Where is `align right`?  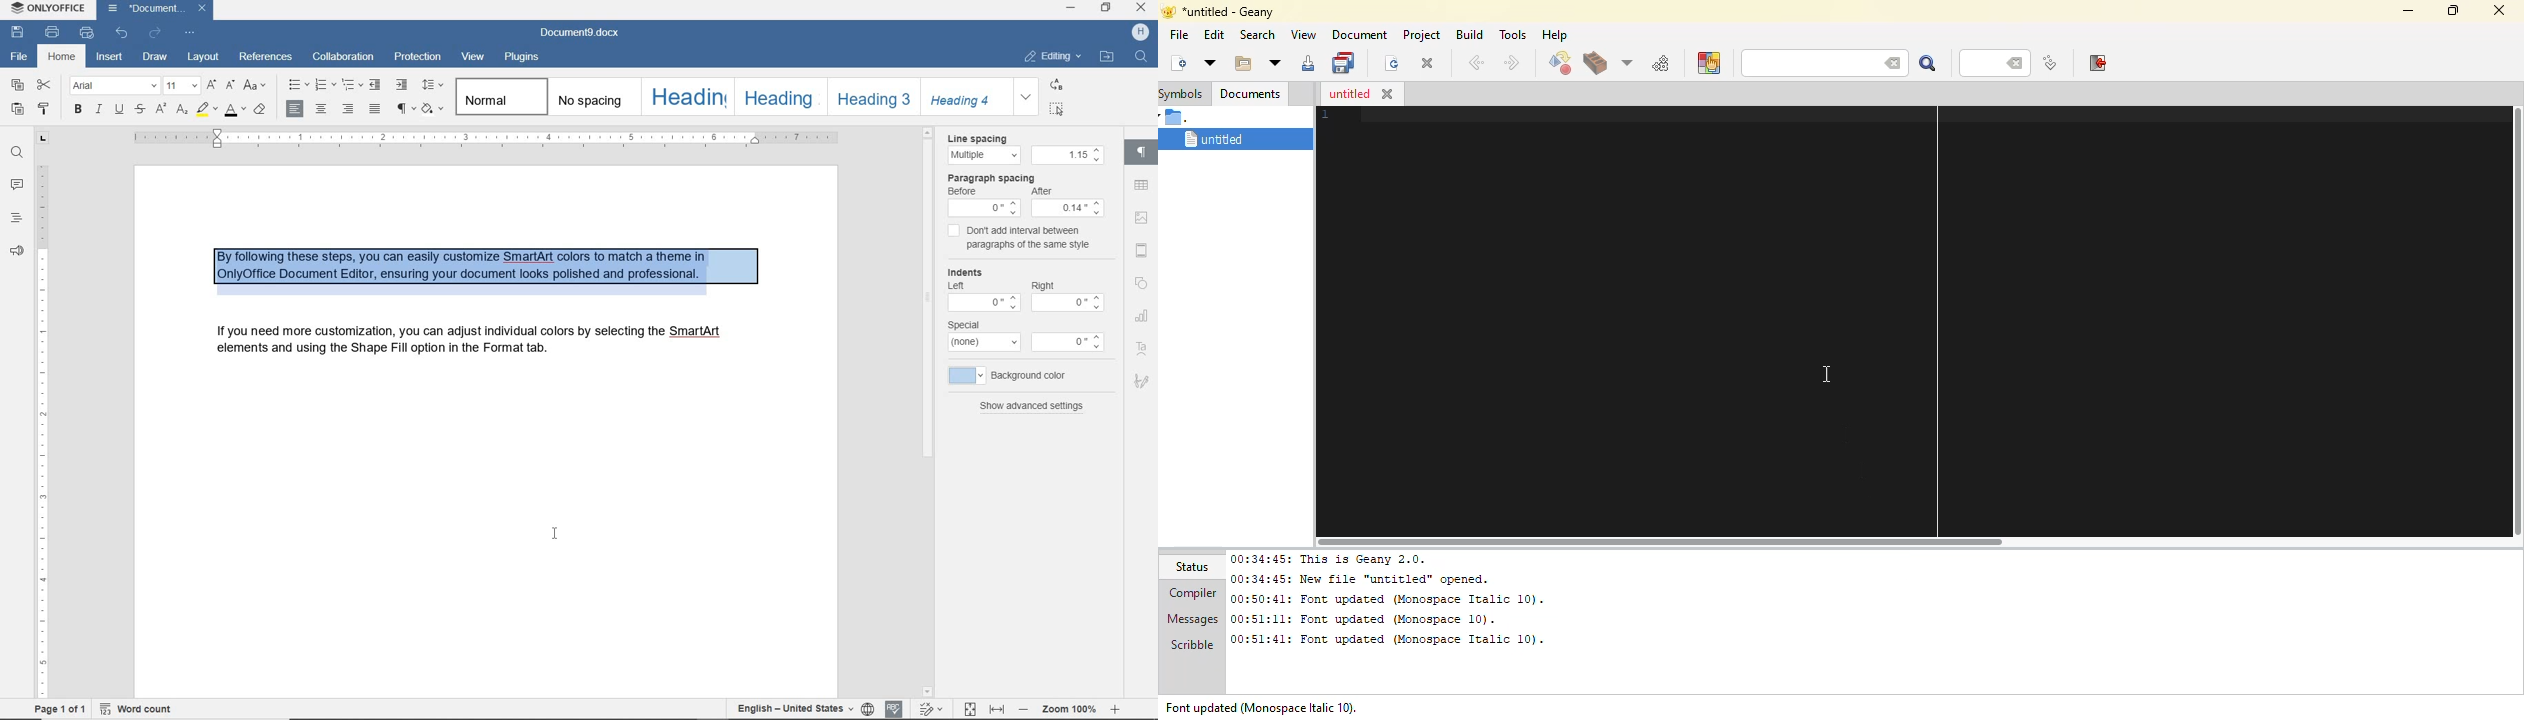 align right is located at coordinates (347, 108).